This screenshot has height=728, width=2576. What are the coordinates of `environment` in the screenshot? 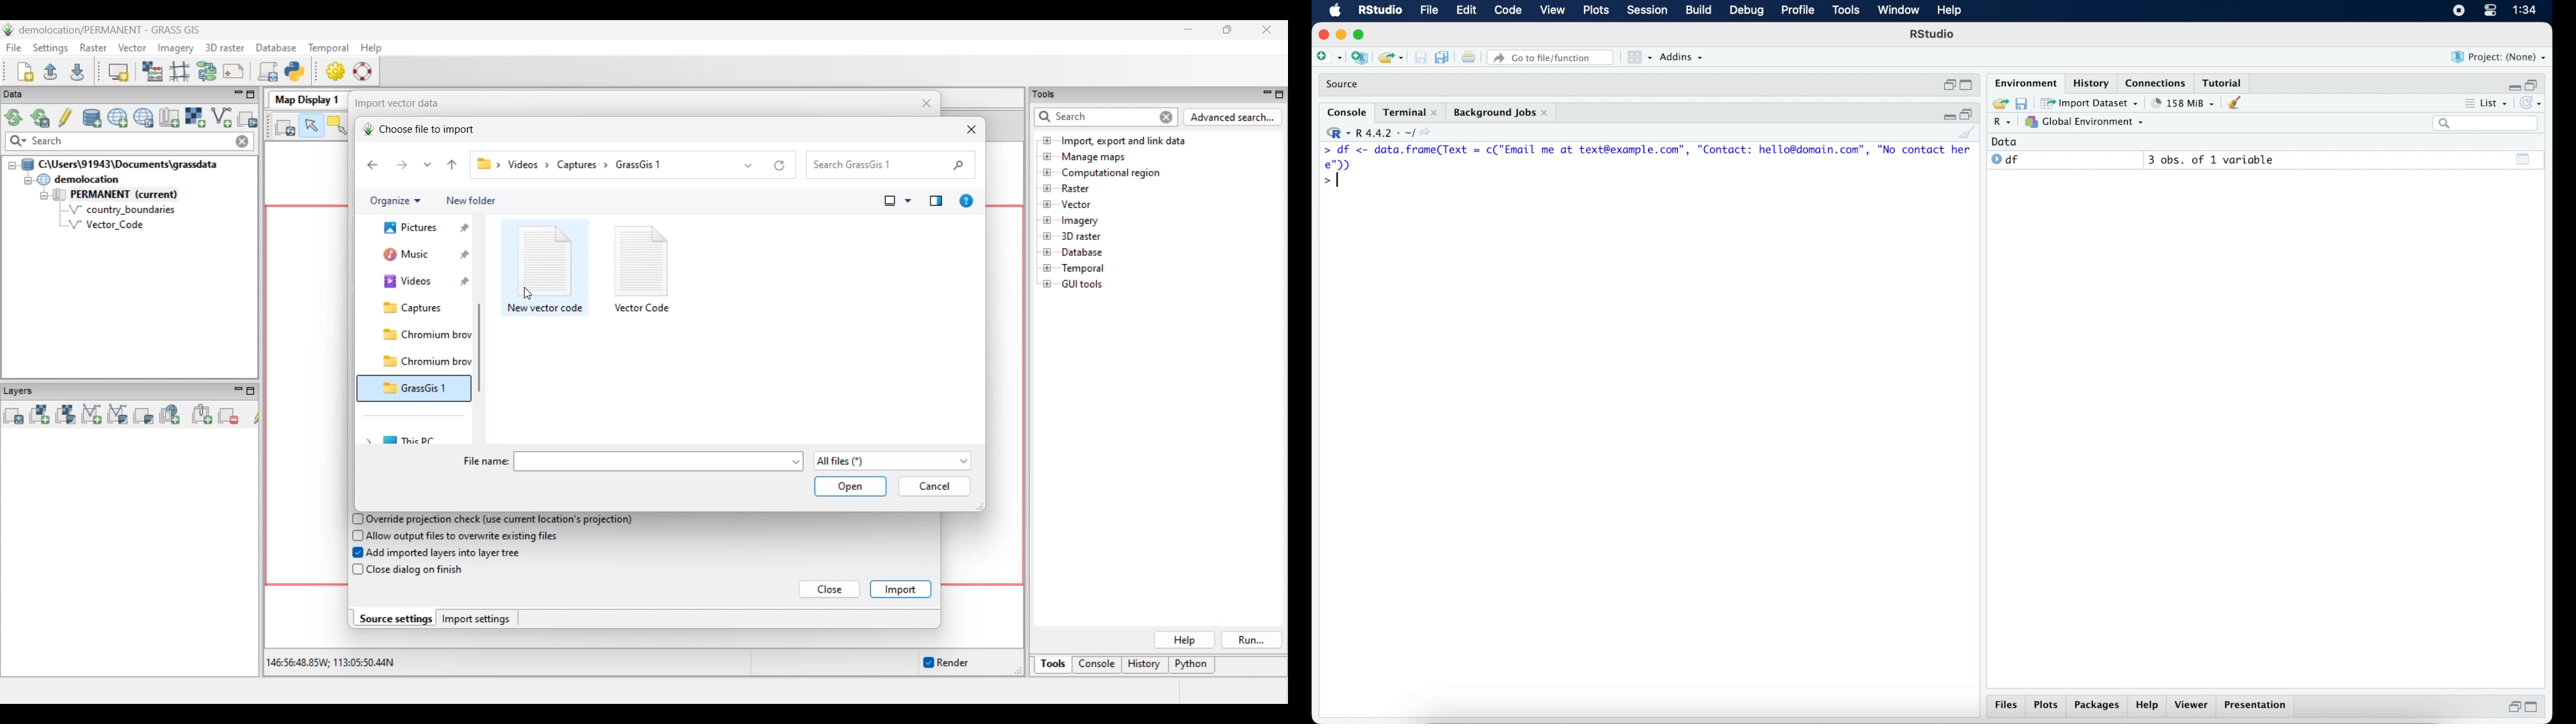 It's located at (2025, 82).